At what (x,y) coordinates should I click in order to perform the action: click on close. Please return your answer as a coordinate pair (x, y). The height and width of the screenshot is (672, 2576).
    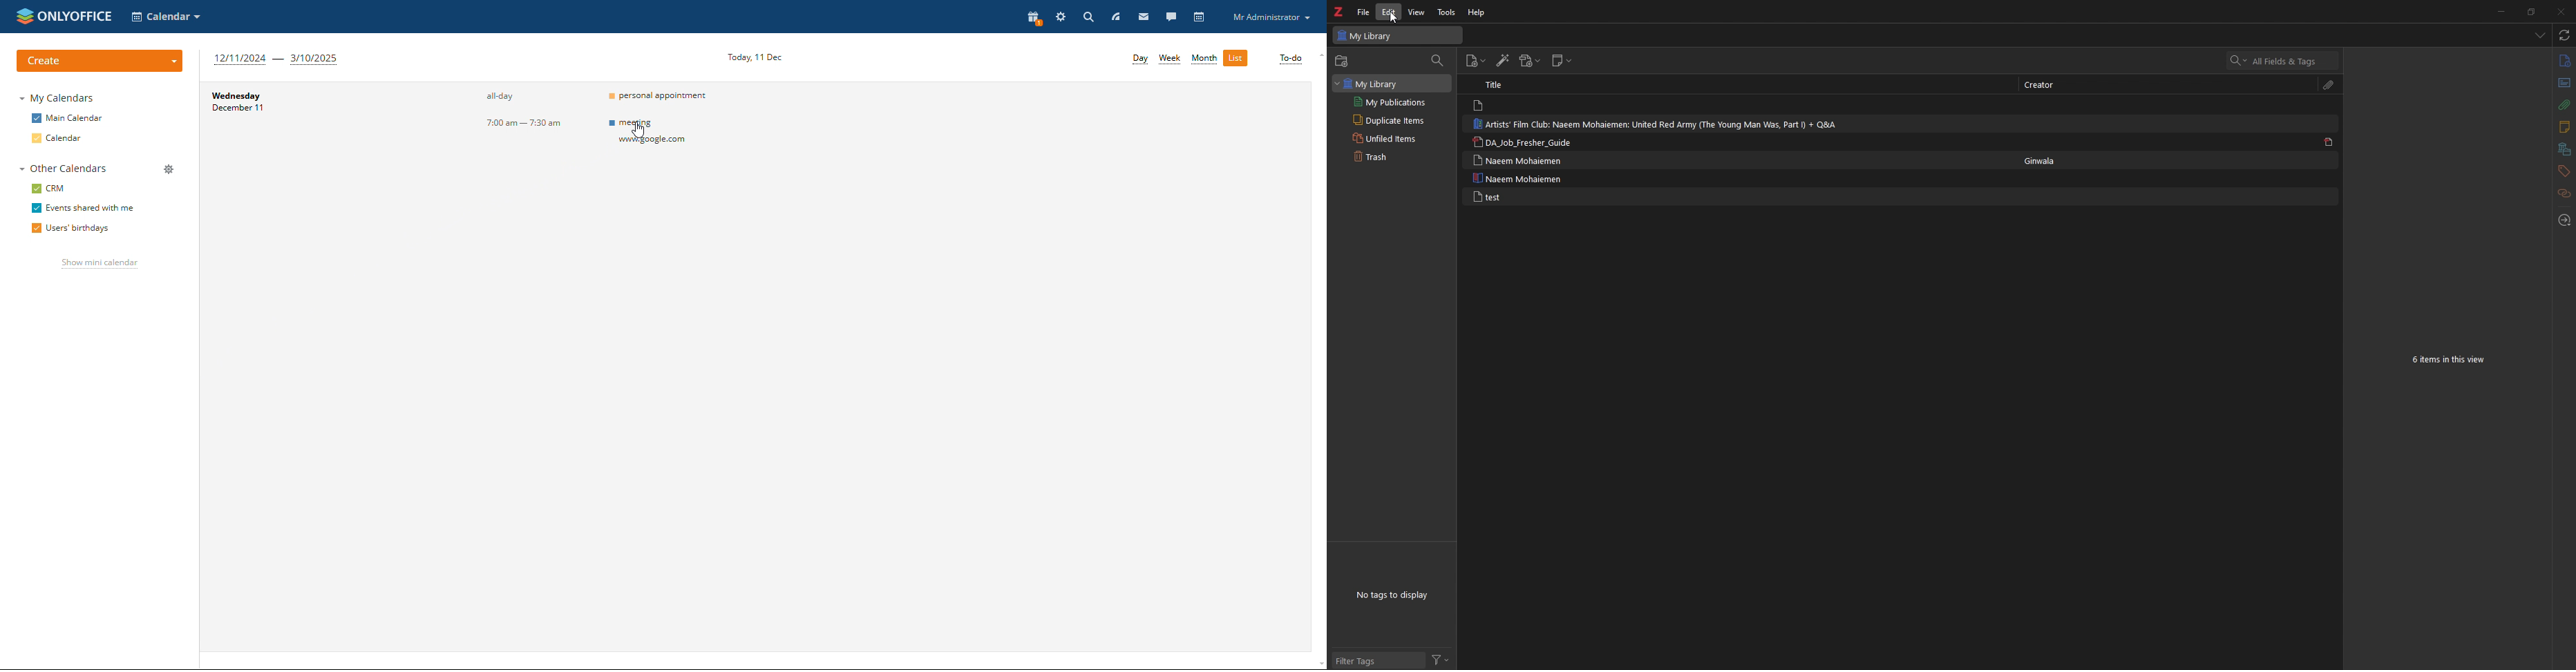
    Looking at the image, I should click on (2560, 11).